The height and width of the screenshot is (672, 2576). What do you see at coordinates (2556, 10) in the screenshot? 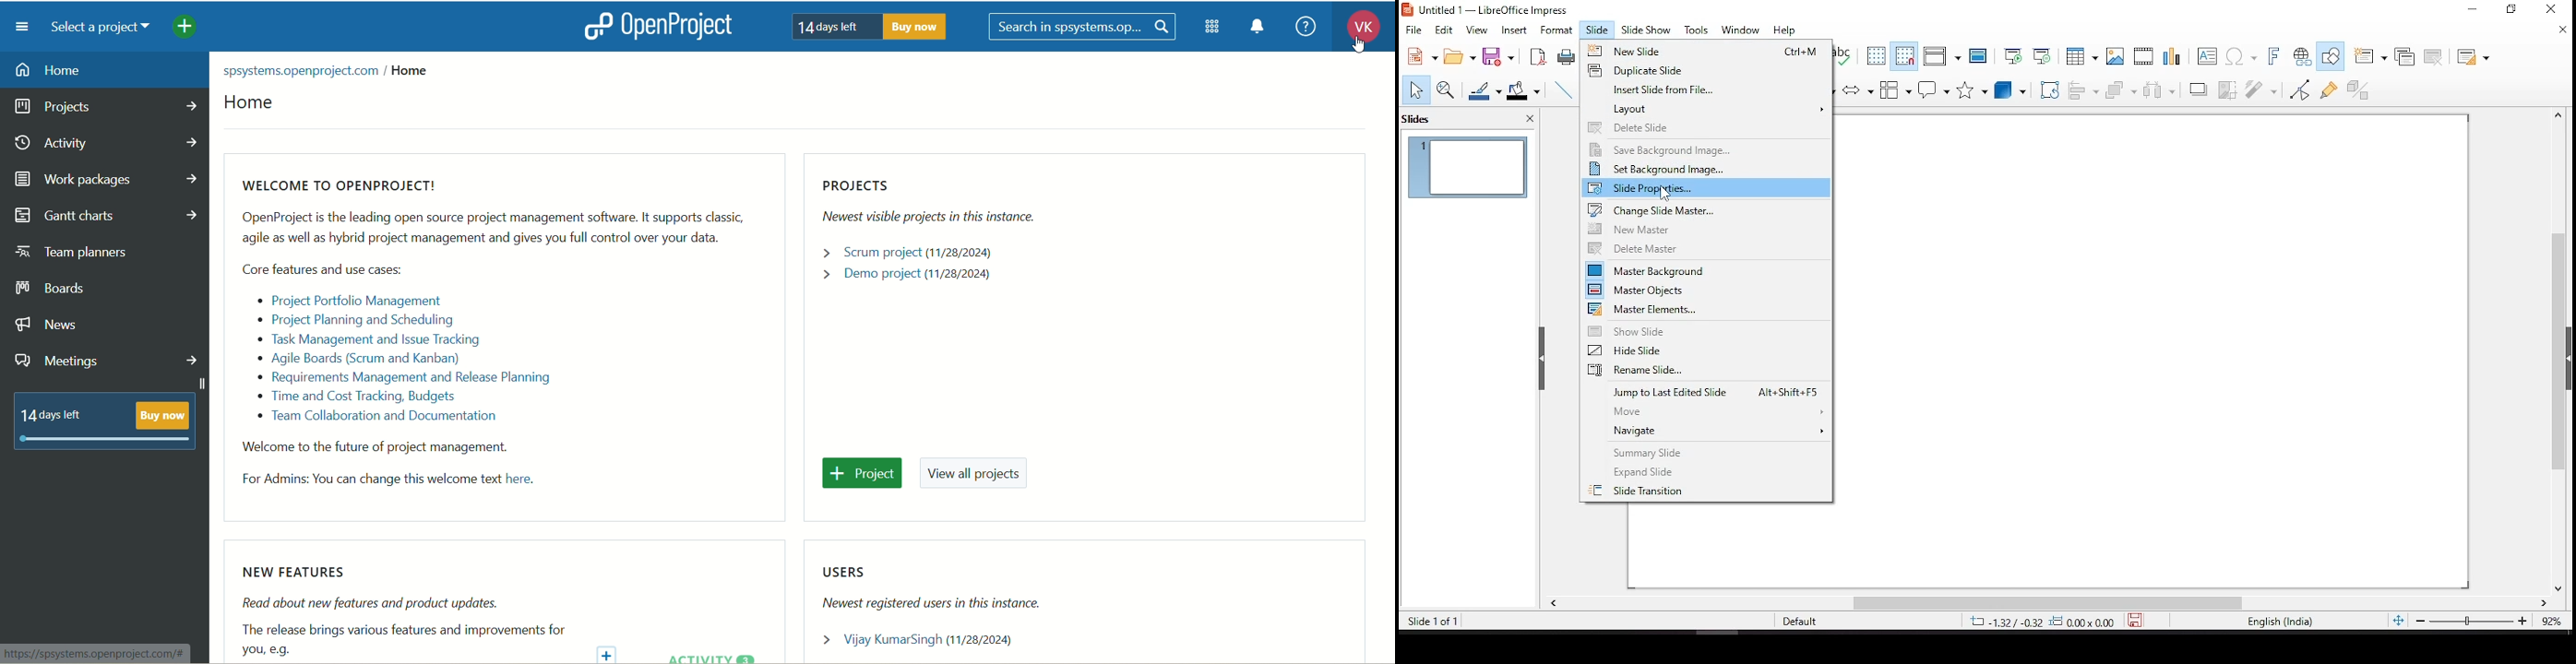
I see `close window` at bounding box center [2556, 10].